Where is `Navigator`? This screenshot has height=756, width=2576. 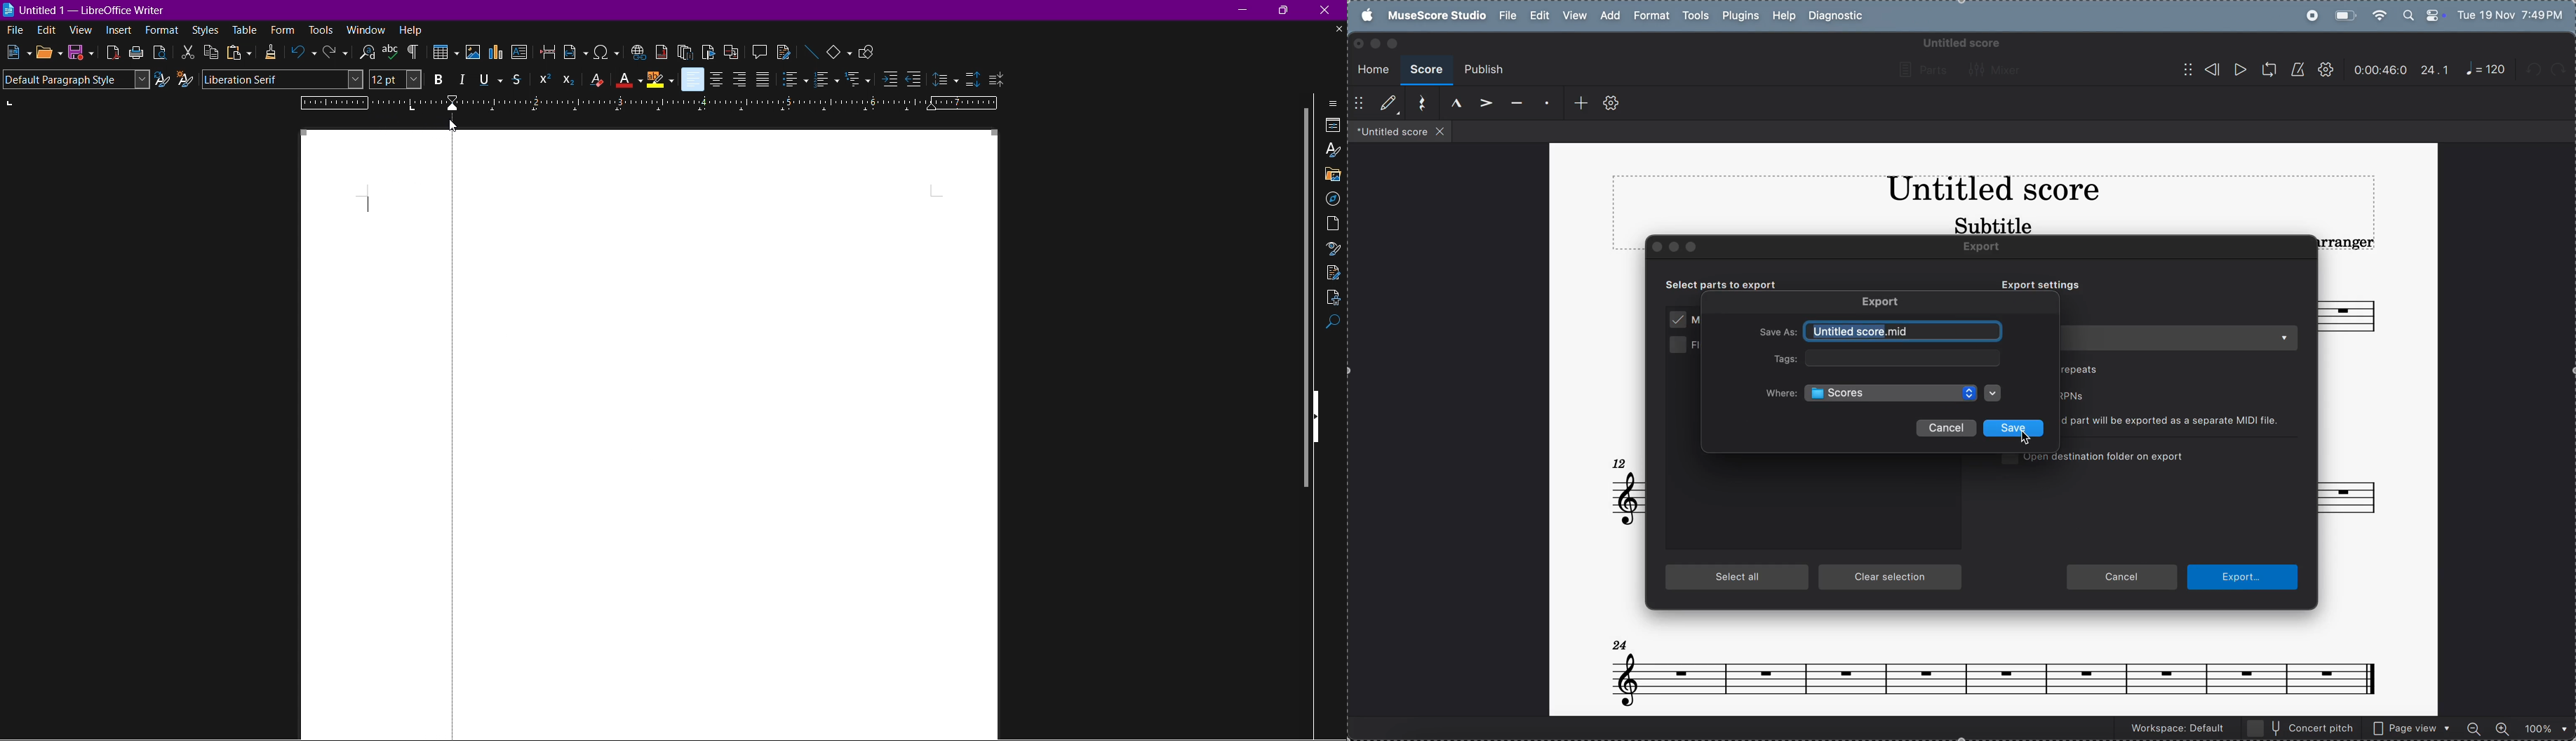
Navigator is located at coordinates (1333, 197).